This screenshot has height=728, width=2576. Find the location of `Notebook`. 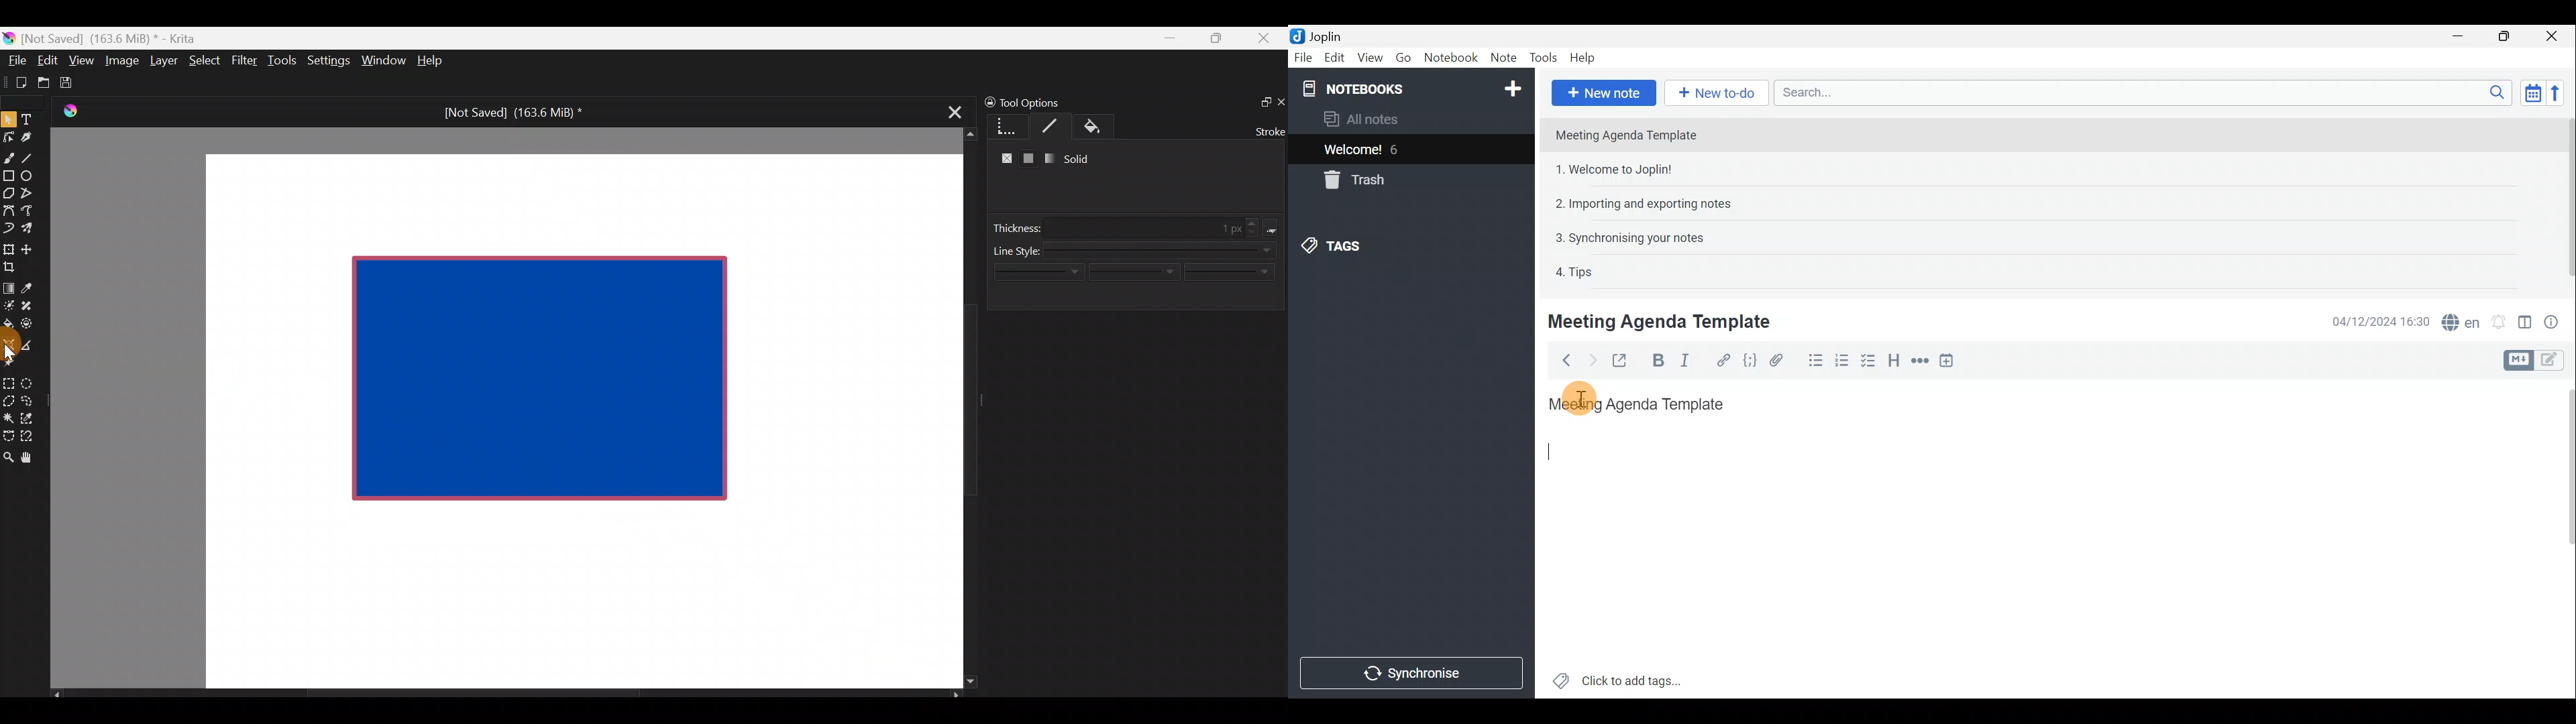

Notebook is located at coordinates (1451, 57).